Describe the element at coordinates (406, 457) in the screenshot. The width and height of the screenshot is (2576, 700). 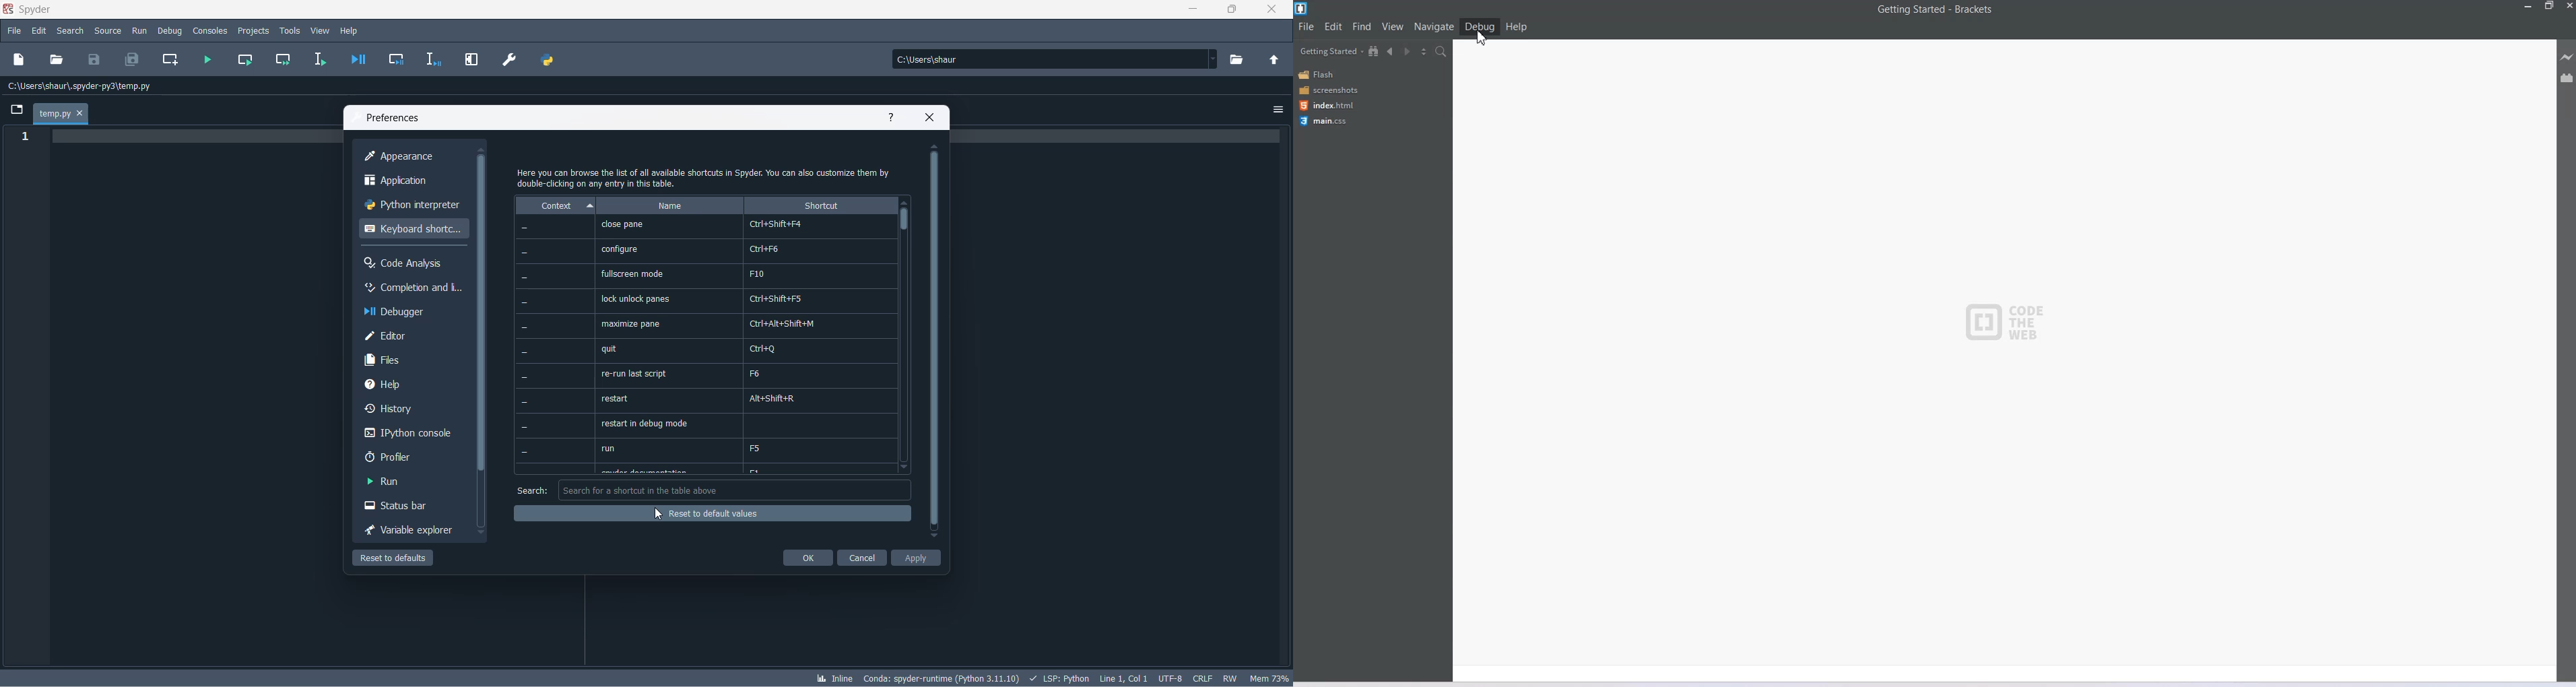
I see `profler` at that location.